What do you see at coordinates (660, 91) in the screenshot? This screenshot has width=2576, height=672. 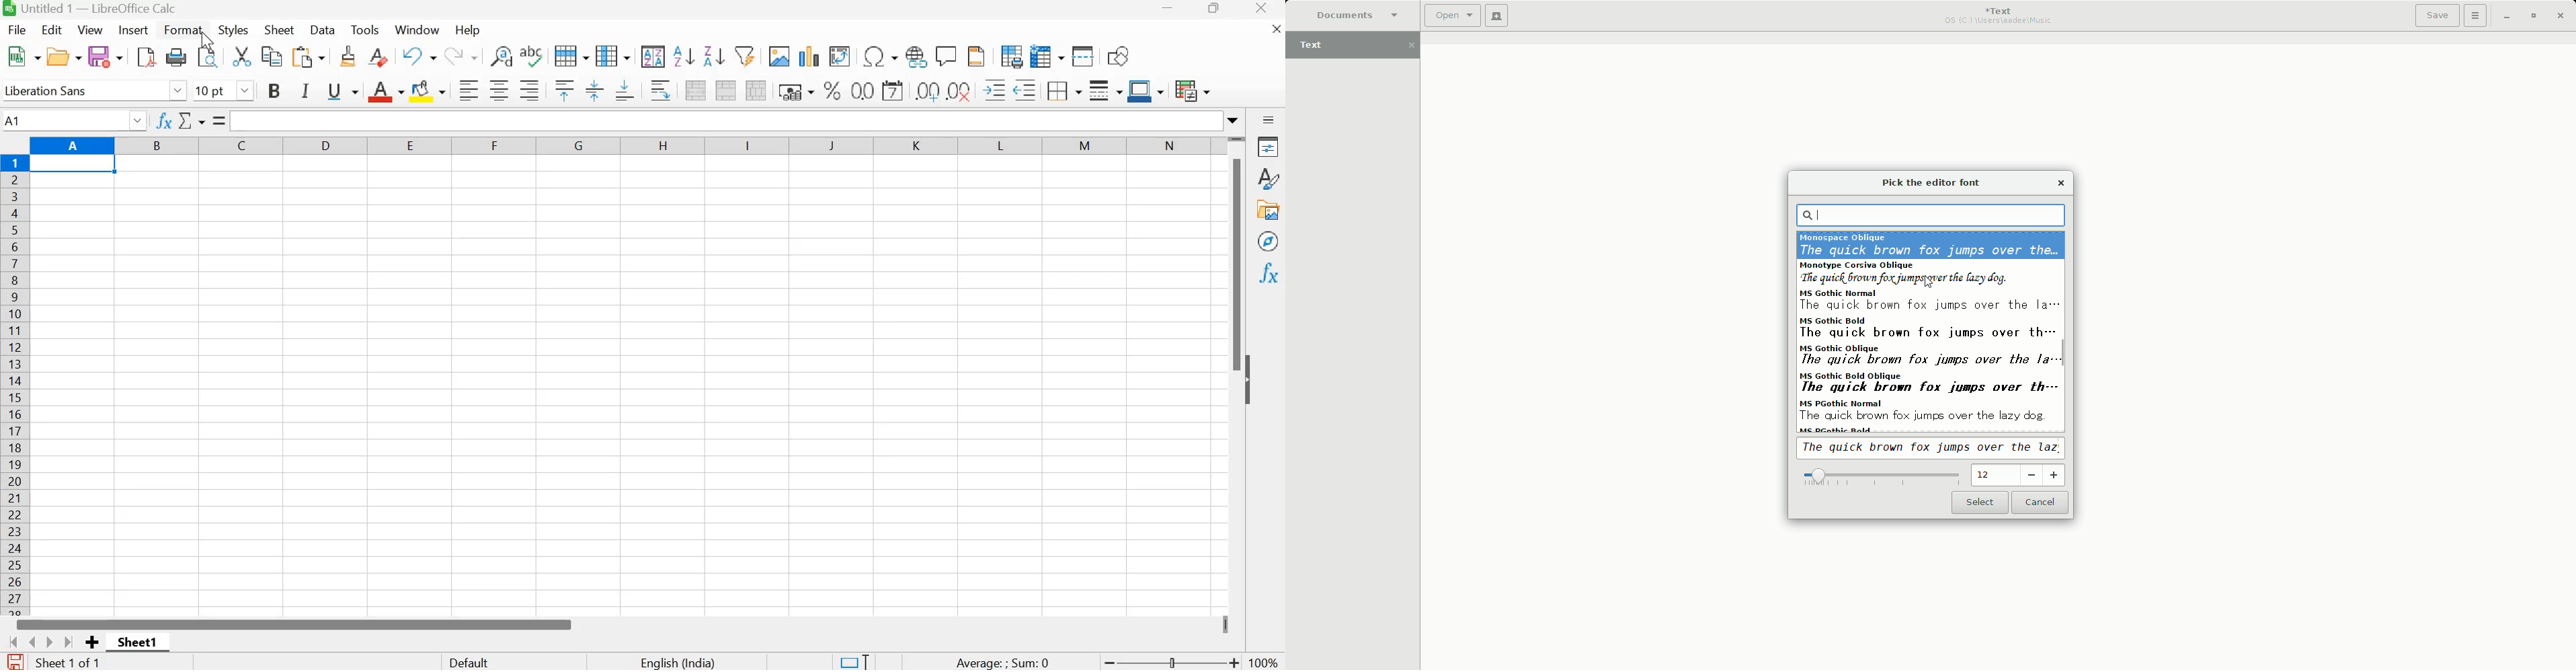 I see `Wrap text` at bounding box center [660, 91].